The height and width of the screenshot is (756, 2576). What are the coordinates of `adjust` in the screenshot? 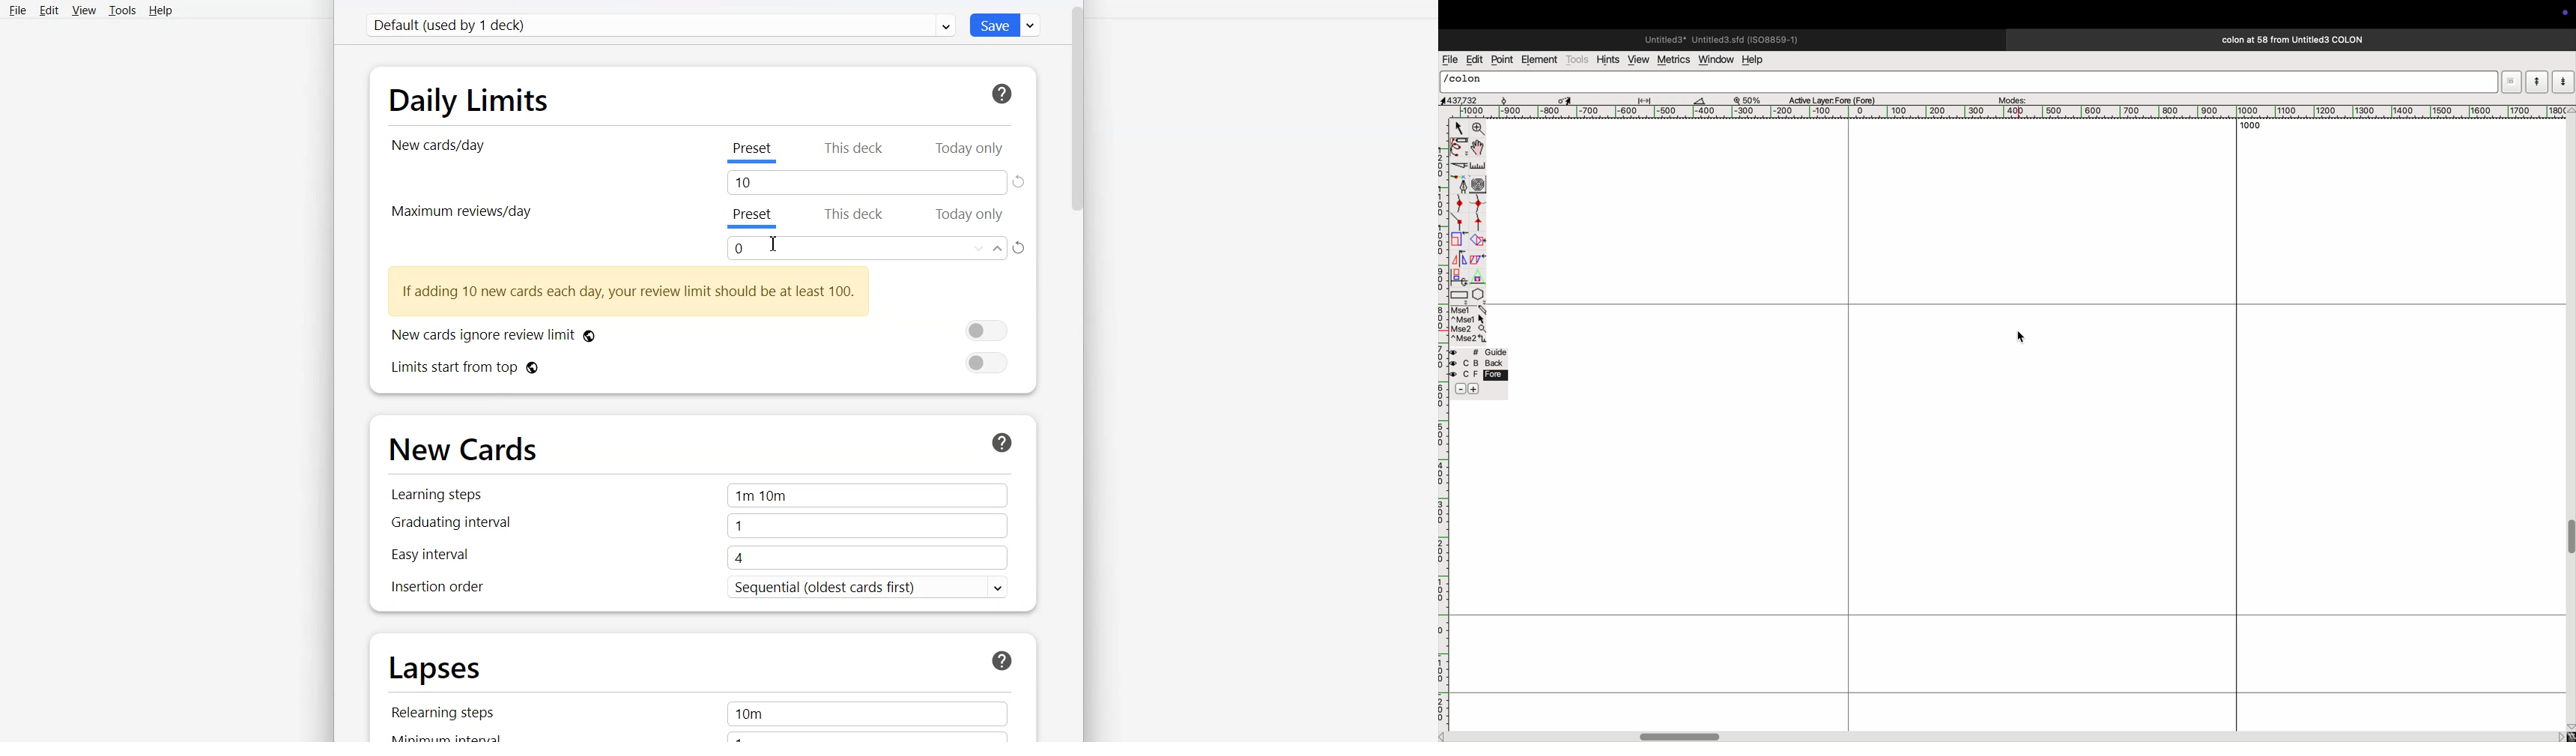 It's located at (1648, 98).